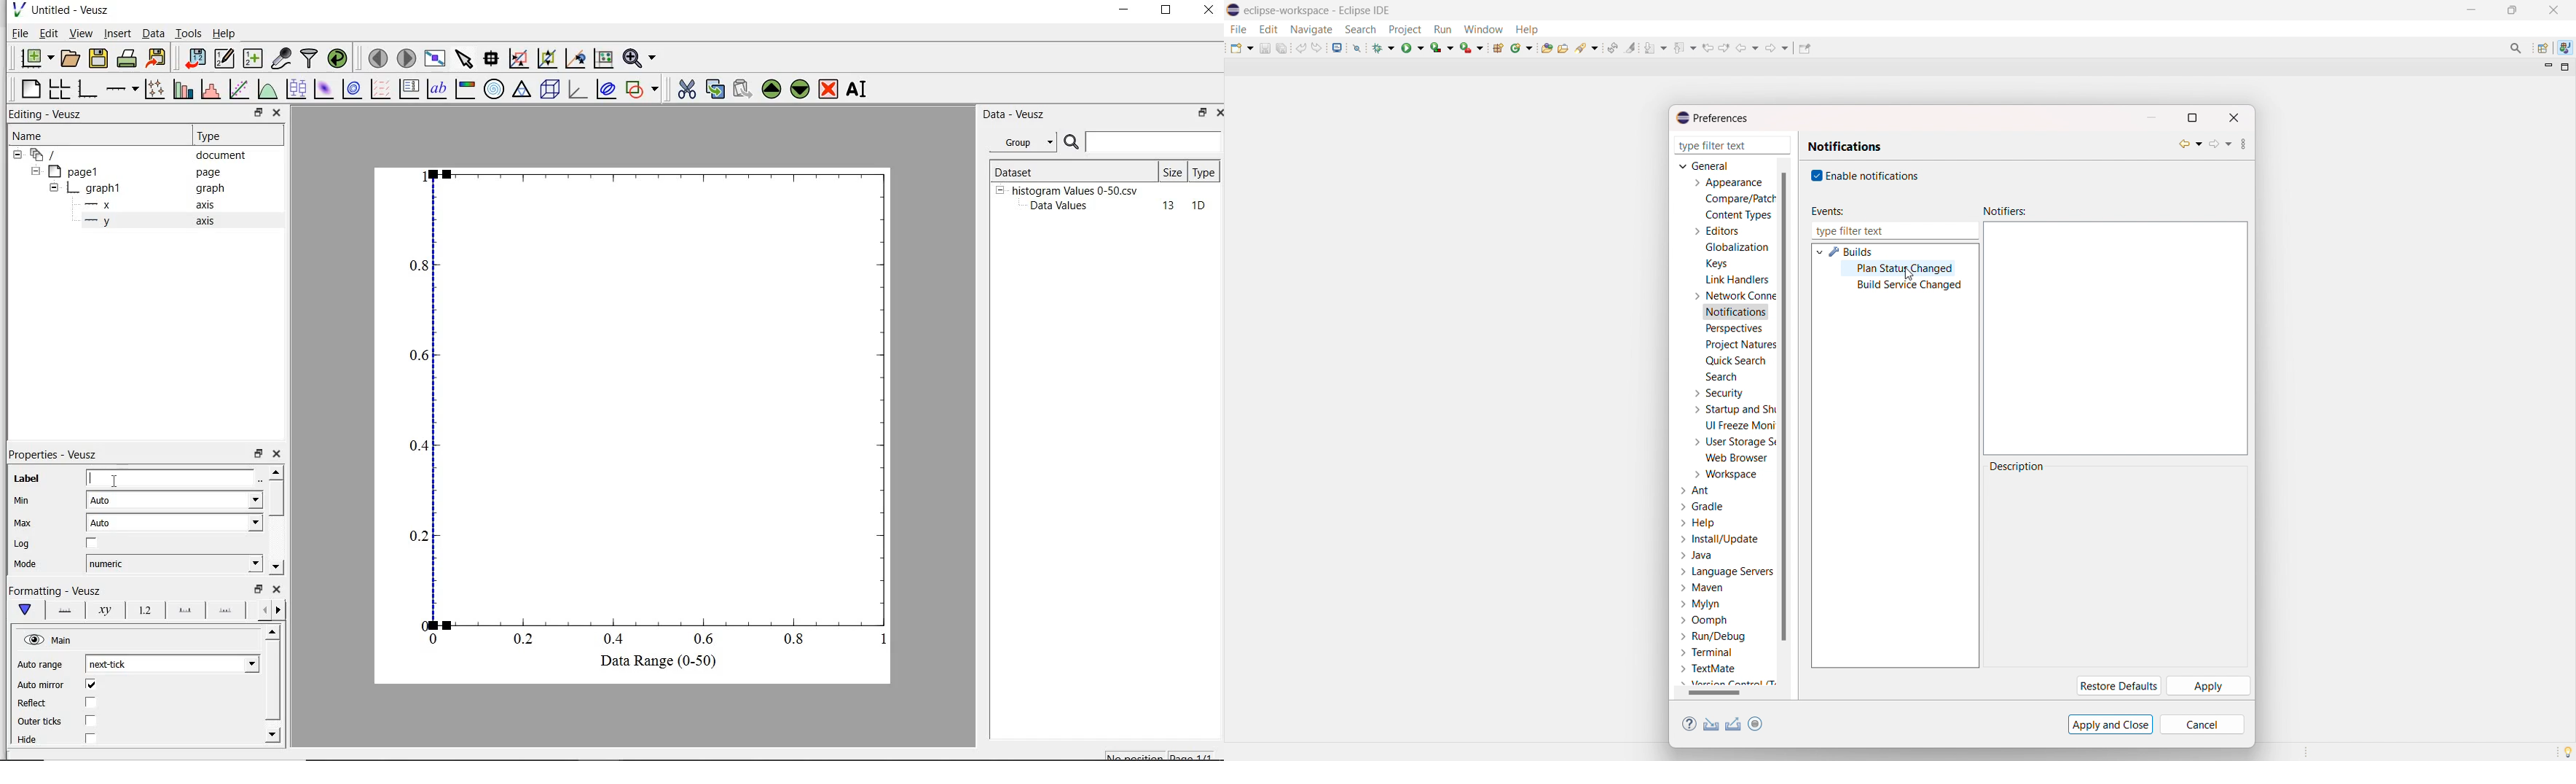 This screenshot has height=784, width=2576. Describe the element at coordinates (53, 455) in the screenshot. I see `properties-veusz` at that location.